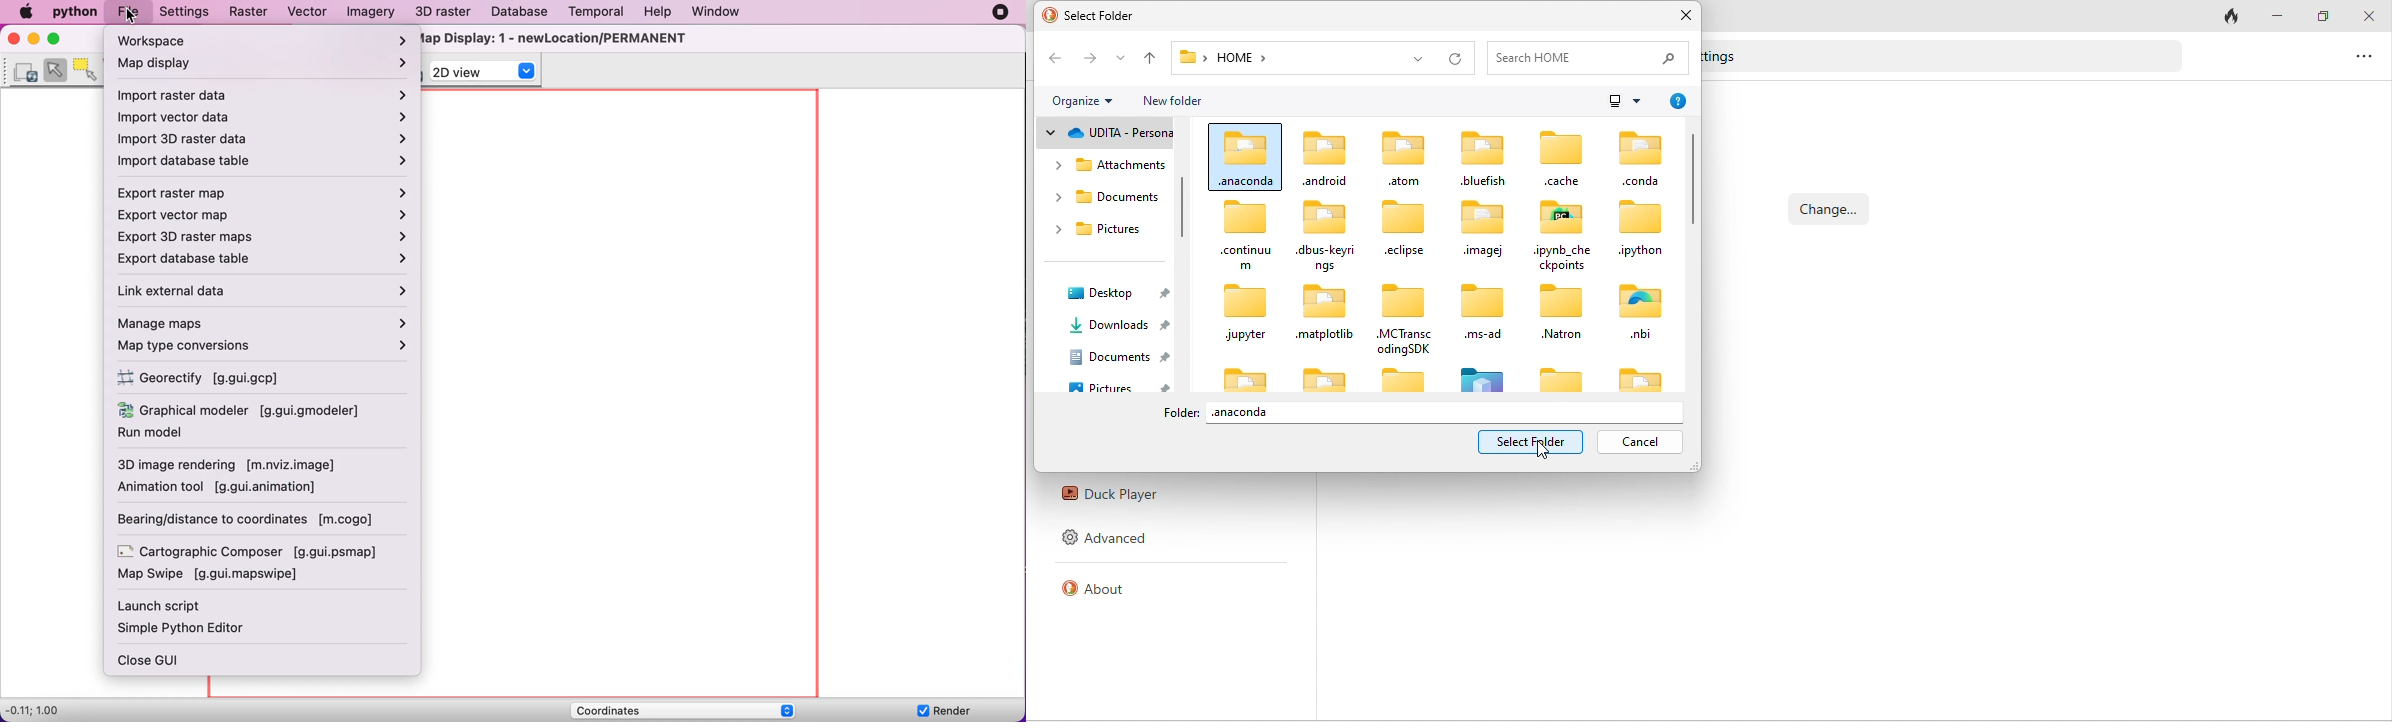 This screenshot has width=2408, height=728. I want to click on duck player, so click(1112, 496).